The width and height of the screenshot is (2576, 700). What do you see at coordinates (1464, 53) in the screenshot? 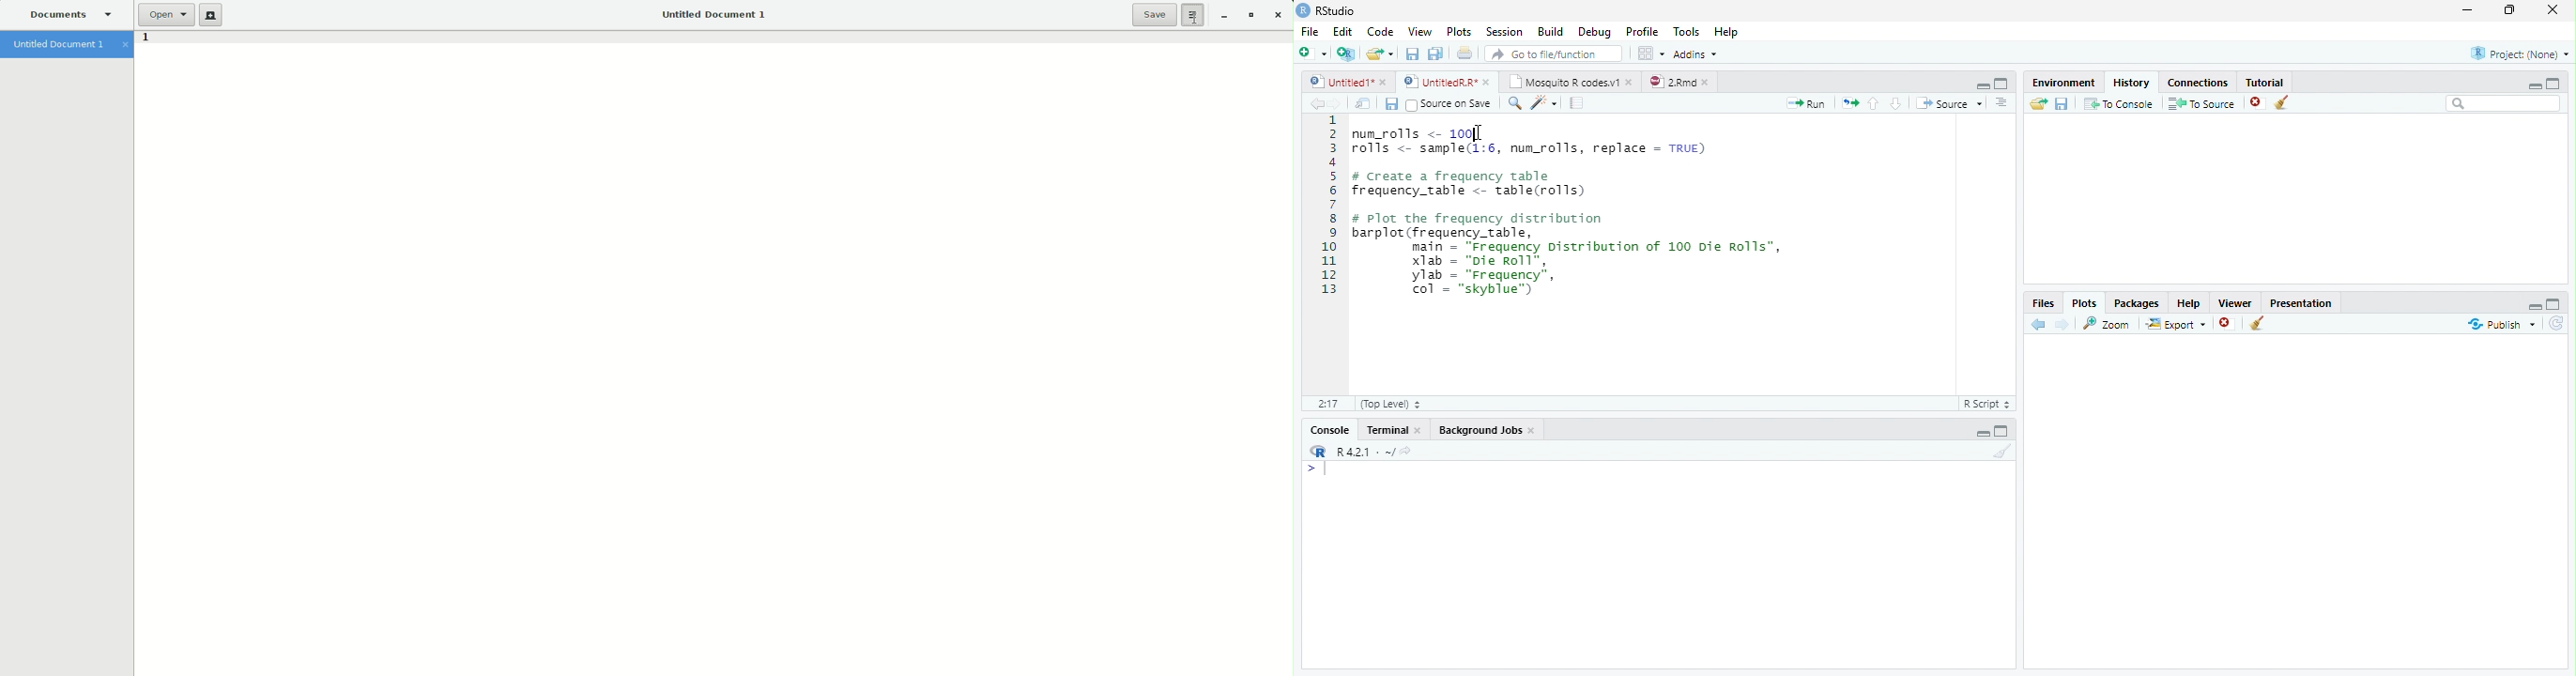
I see `Print` at bounding box center [1464, 53].